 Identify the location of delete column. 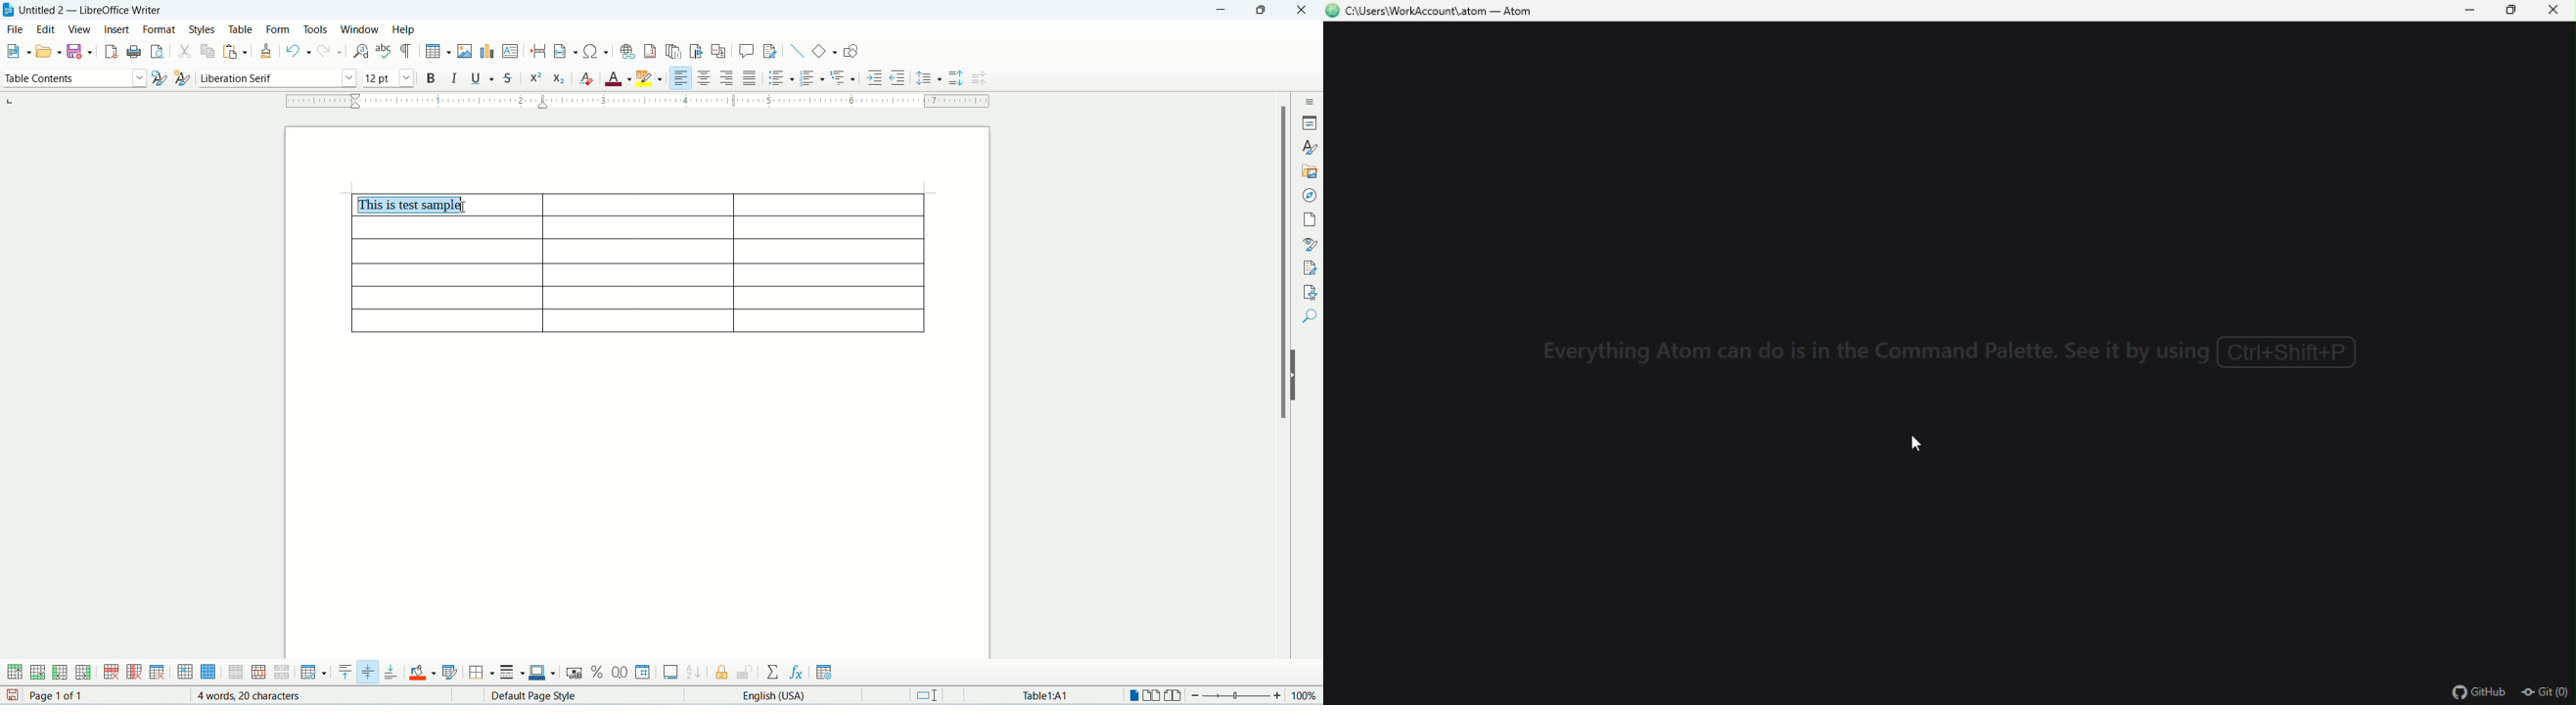
(134, 673).